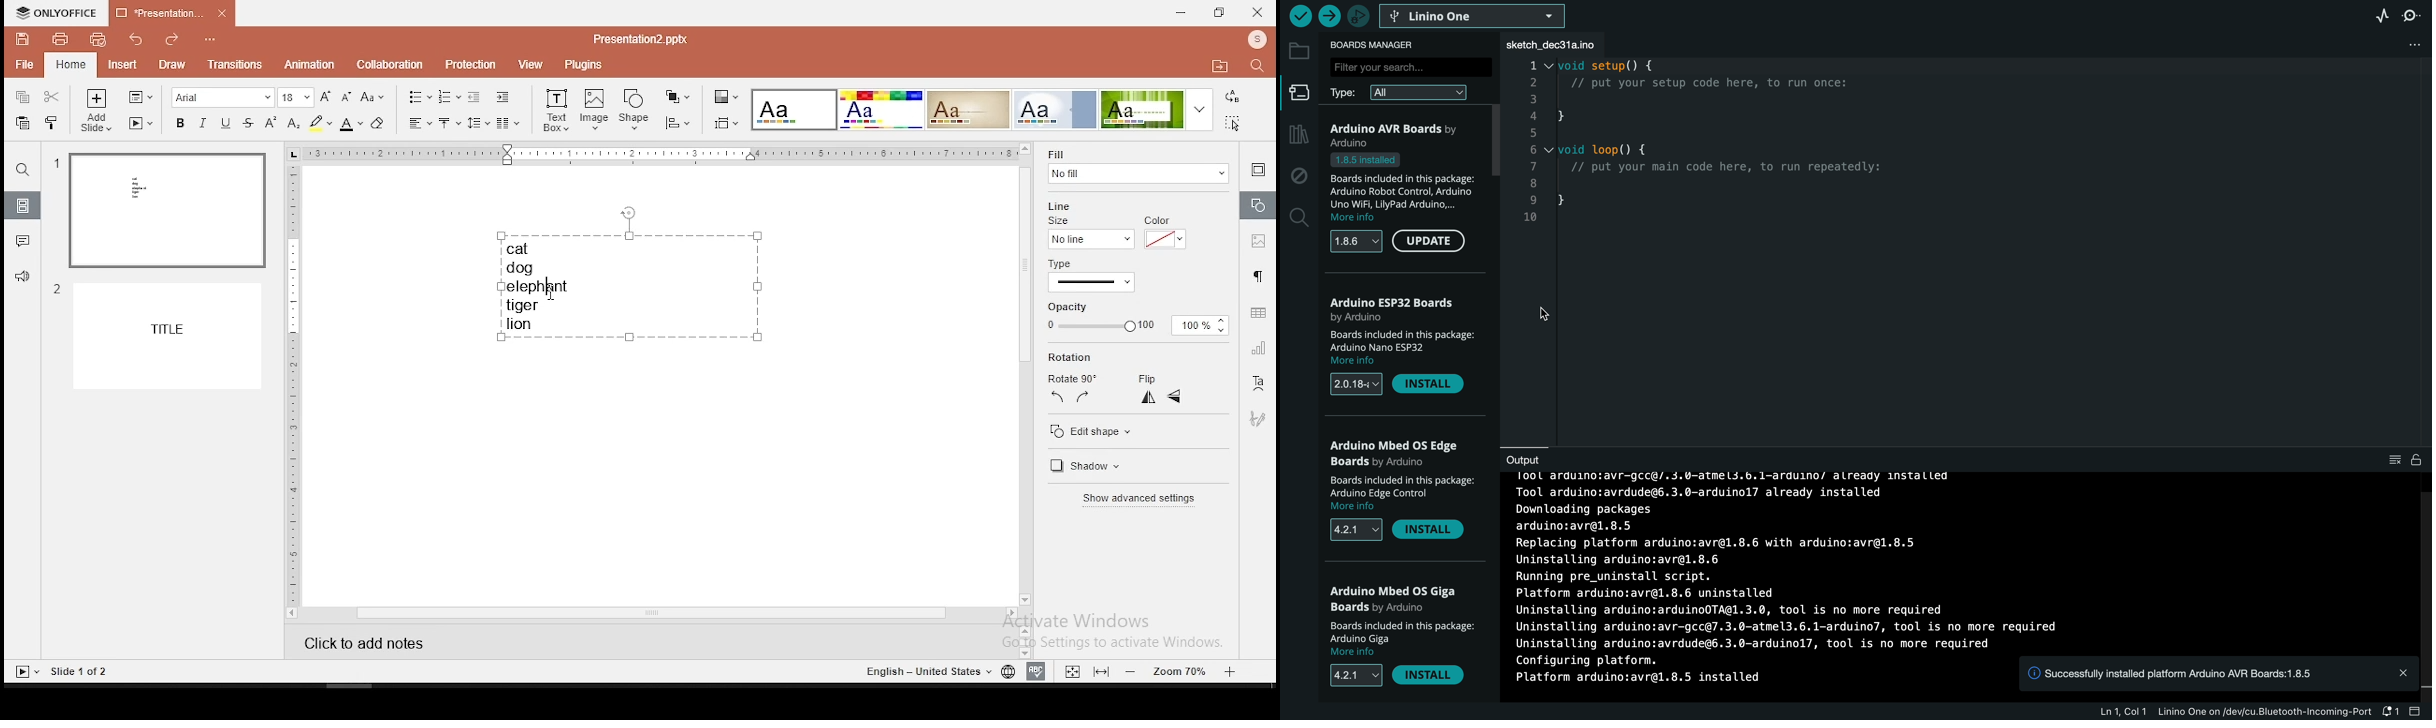  I want to click on copy, so click(23, 96).